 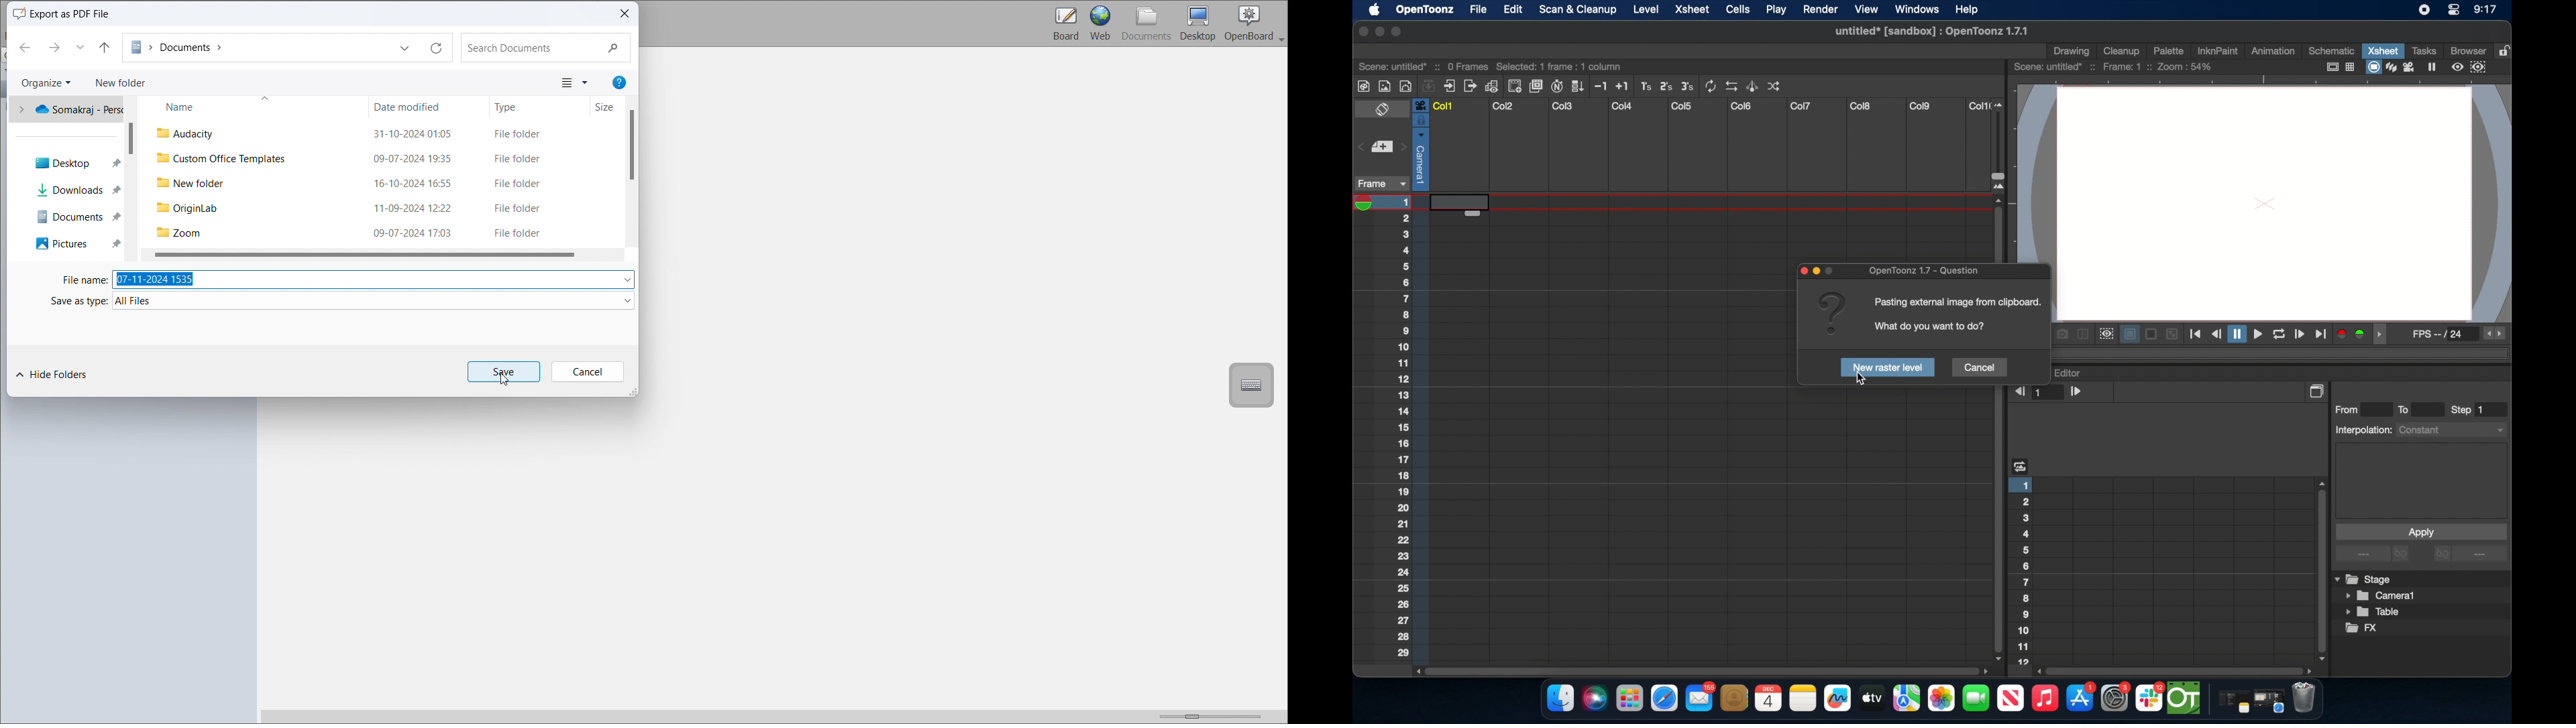 What do you see at coordinates (2062, 334) in the screenshot?
I see `snapshot` at bounding box center [2062, 334].